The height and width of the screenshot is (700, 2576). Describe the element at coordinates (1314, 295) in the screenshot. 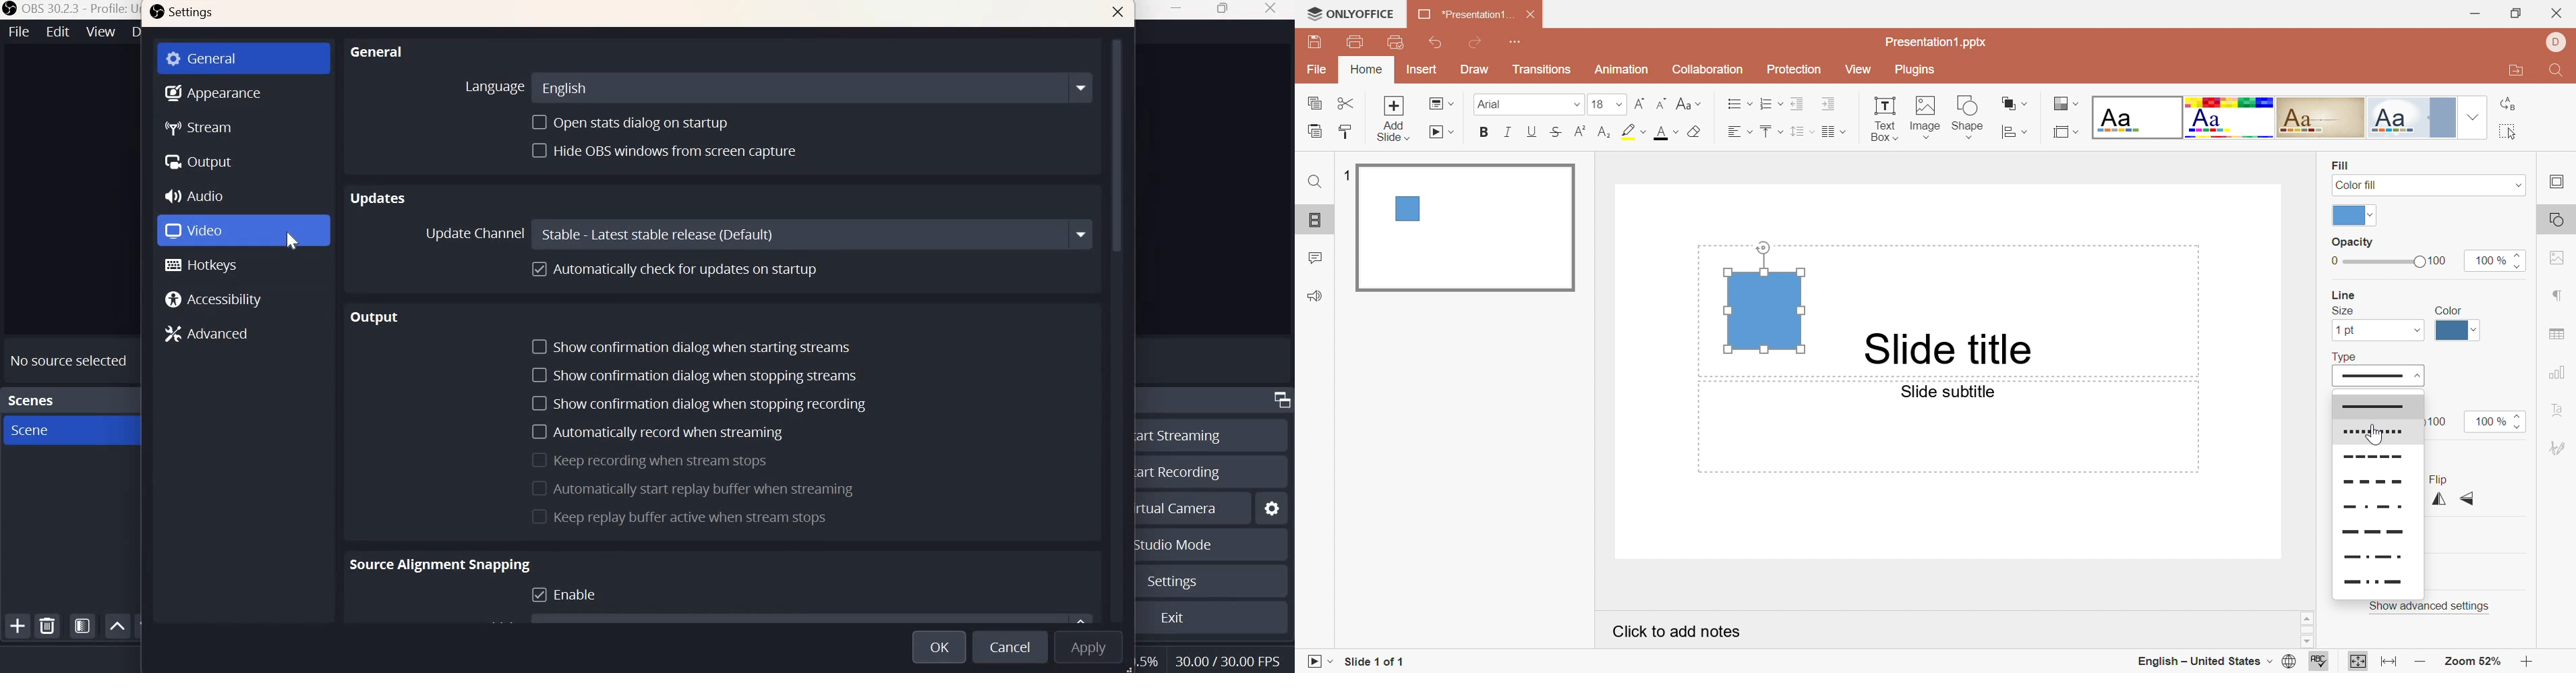

I see `feedback & support` at that location.